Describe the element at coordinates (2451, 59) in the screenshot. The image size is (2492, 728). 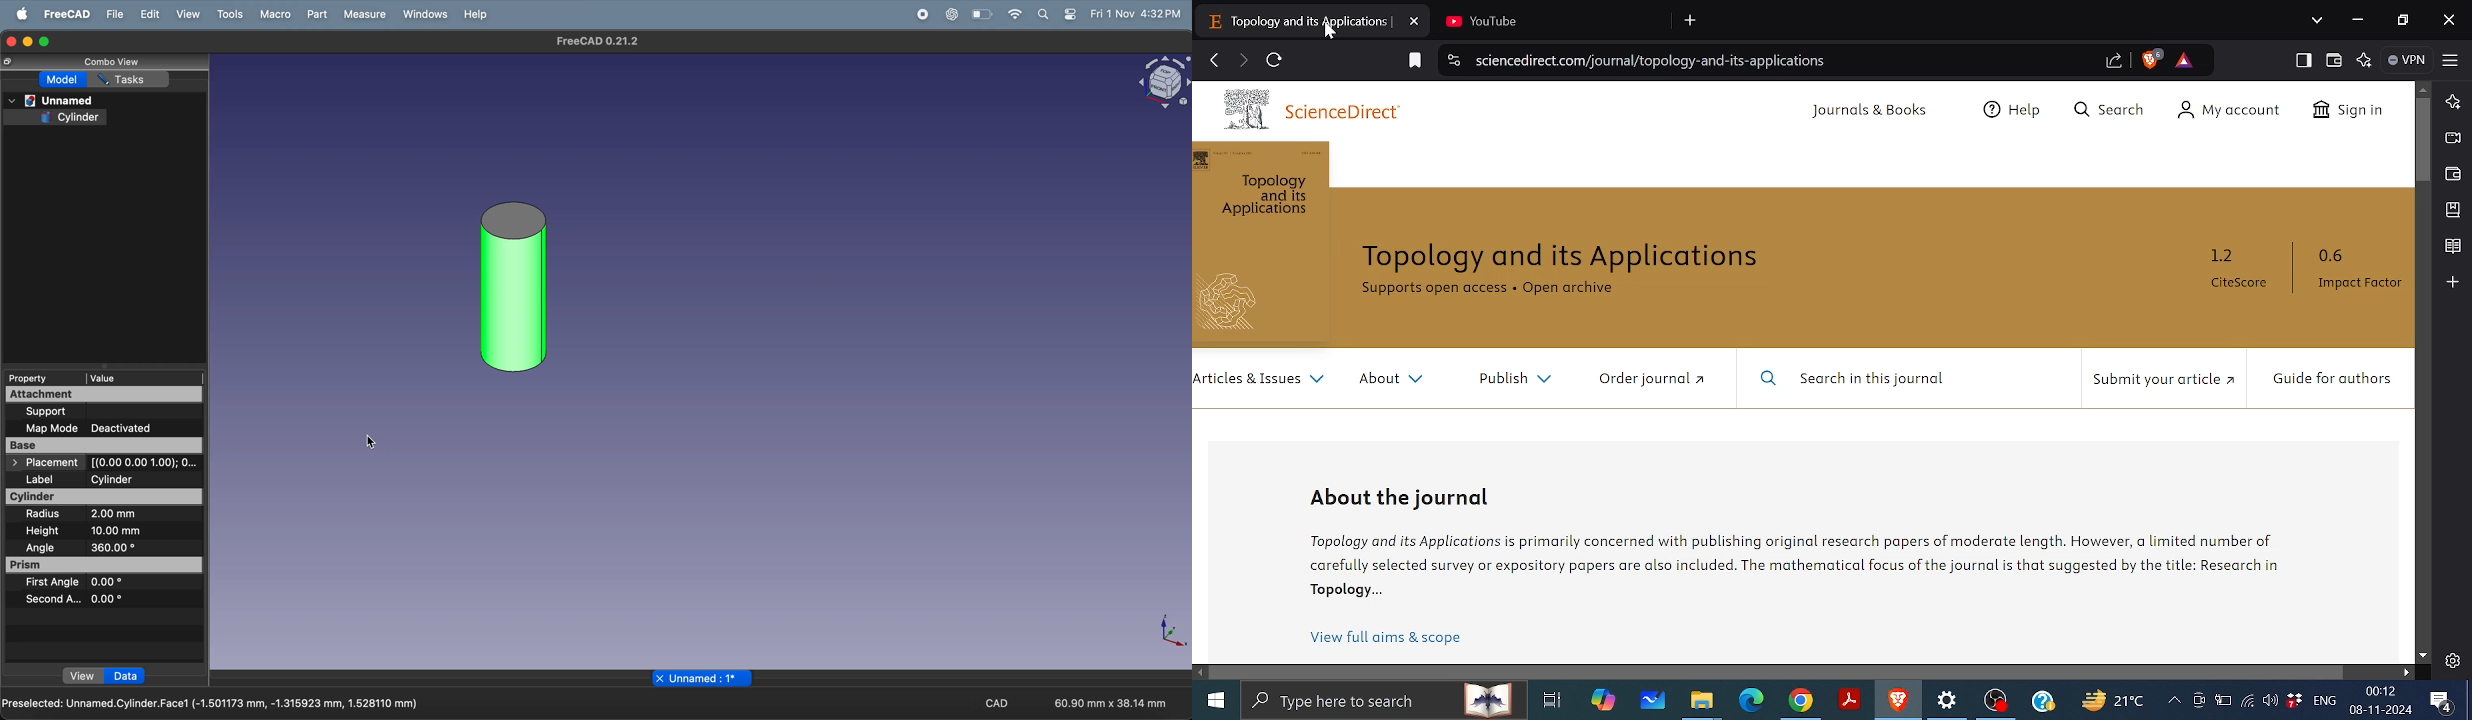
I see `Customize and control brave` at that location.